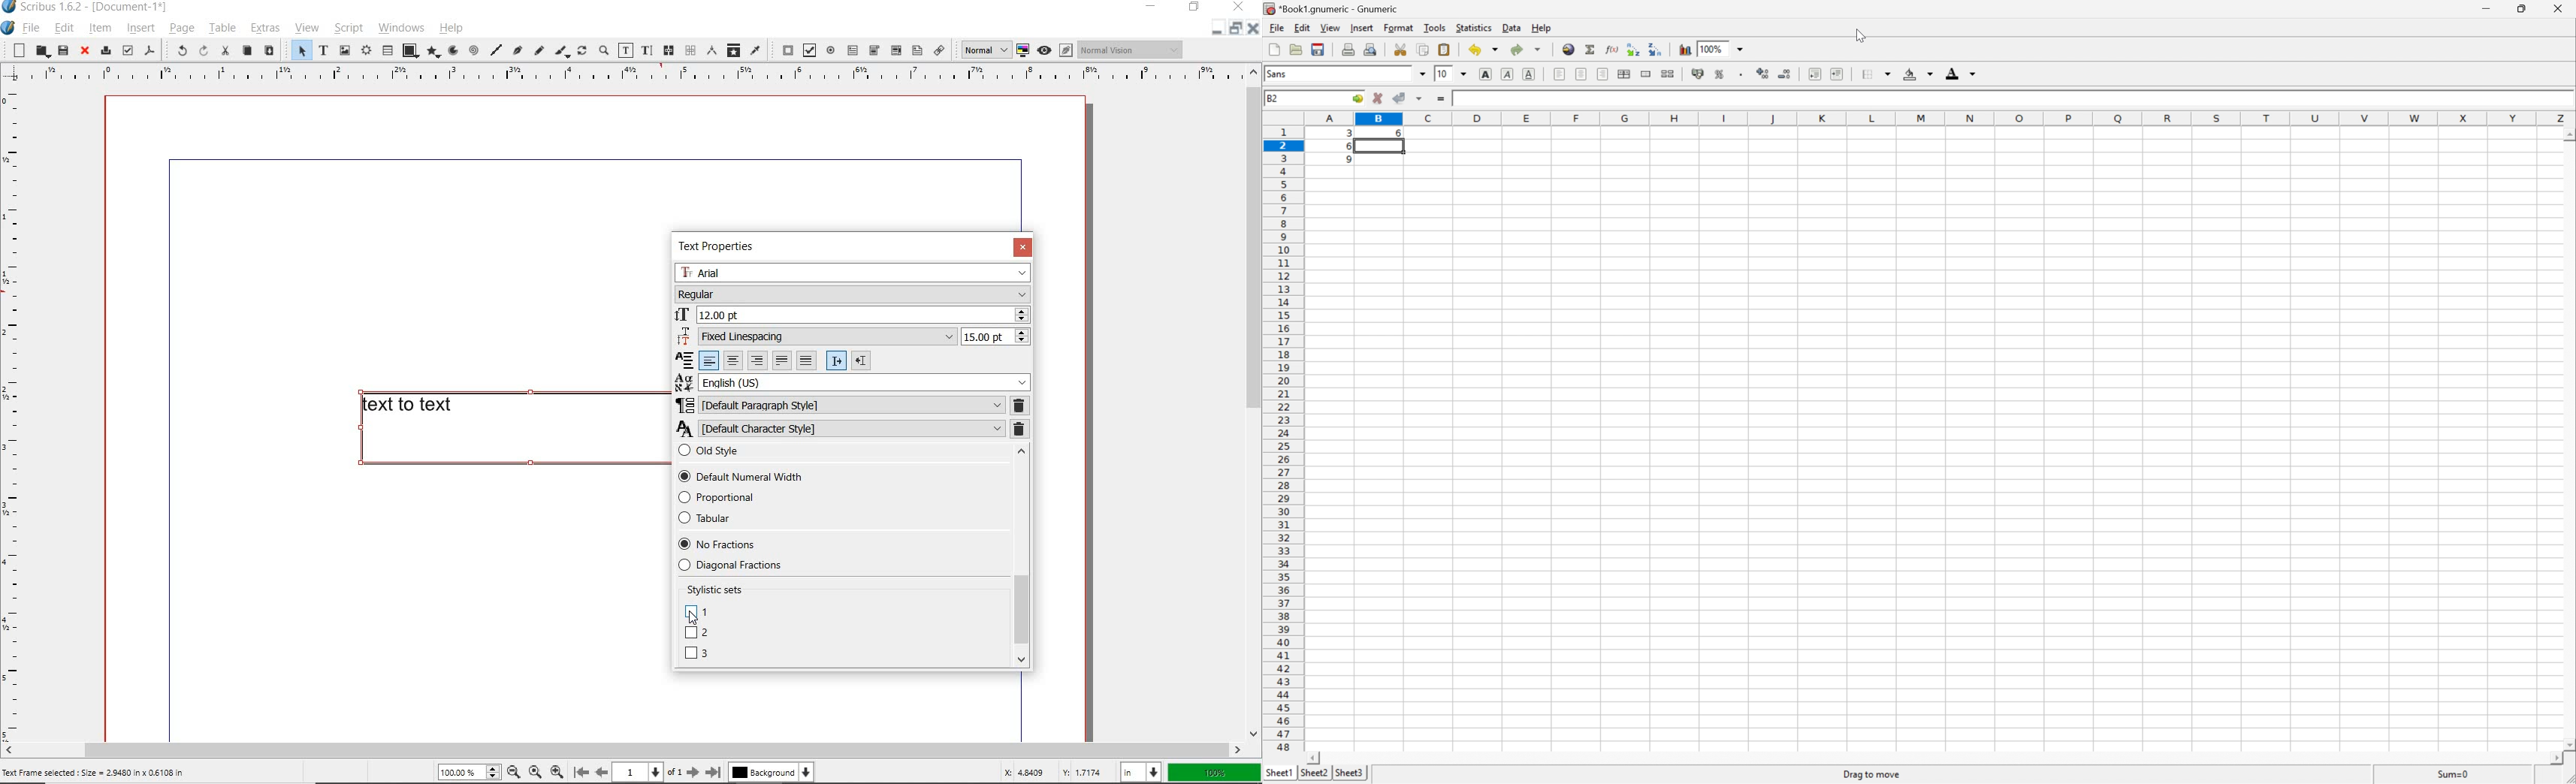 The height and width of the screenshot is (784, 2576). What do you see at coordinates (104, 50) in the screenshot?
I see `print` at bounding box center [104, 50].